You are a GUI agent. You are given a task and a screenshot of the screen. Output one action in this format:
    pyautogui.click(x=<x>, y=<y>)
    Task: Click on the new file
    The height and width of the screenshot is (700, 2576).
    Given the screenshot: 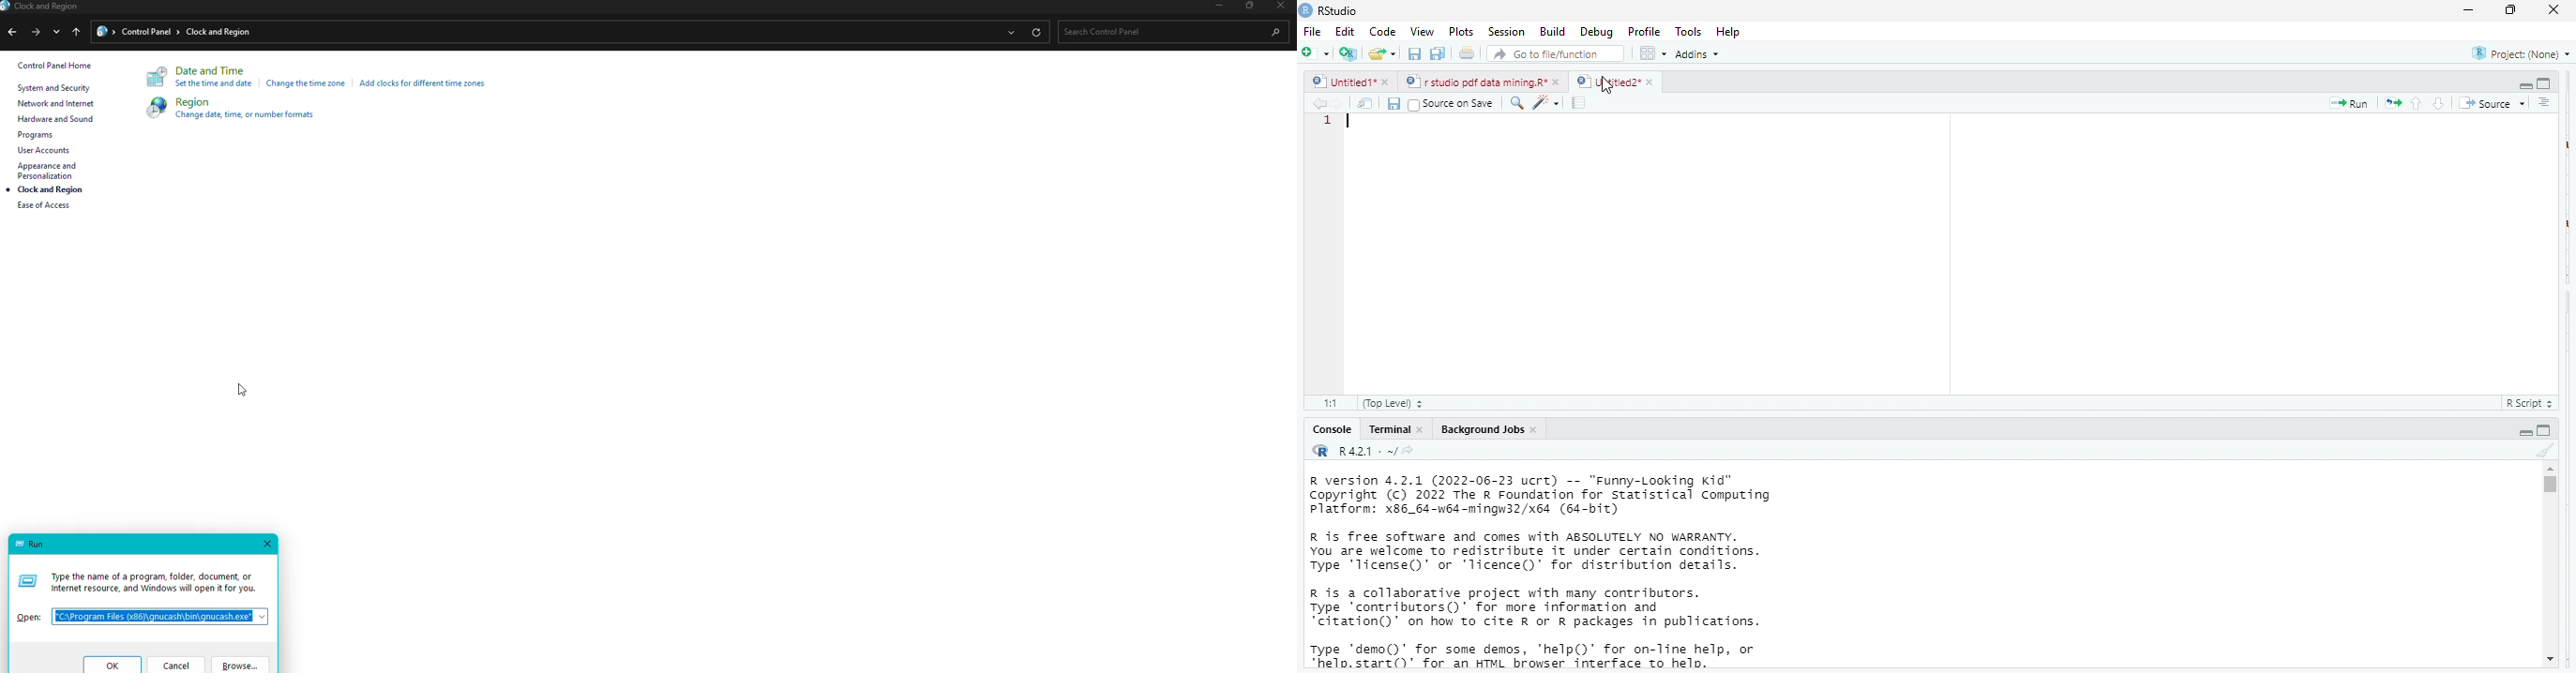 What is the action you would take?
    pyautogui.click(x=1314, y=52)
    